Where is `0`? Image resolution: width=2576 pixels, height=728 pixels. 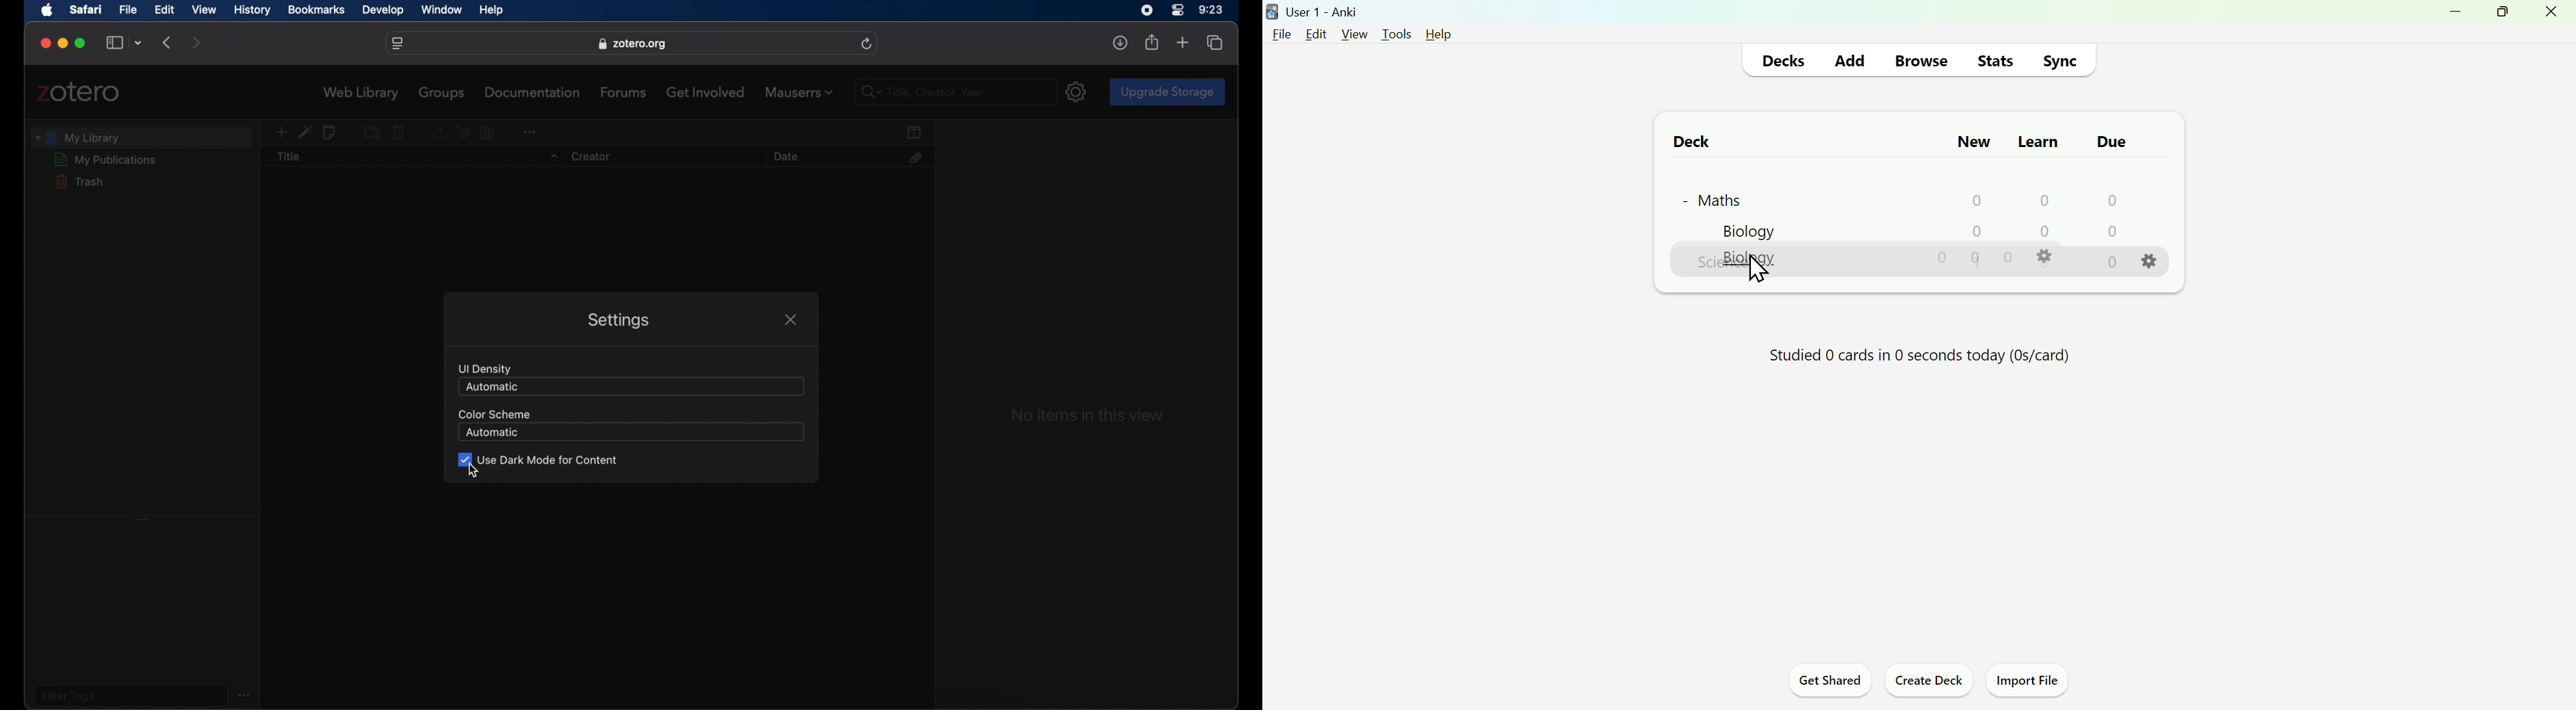
0 is located at coordinates (2043, 234).